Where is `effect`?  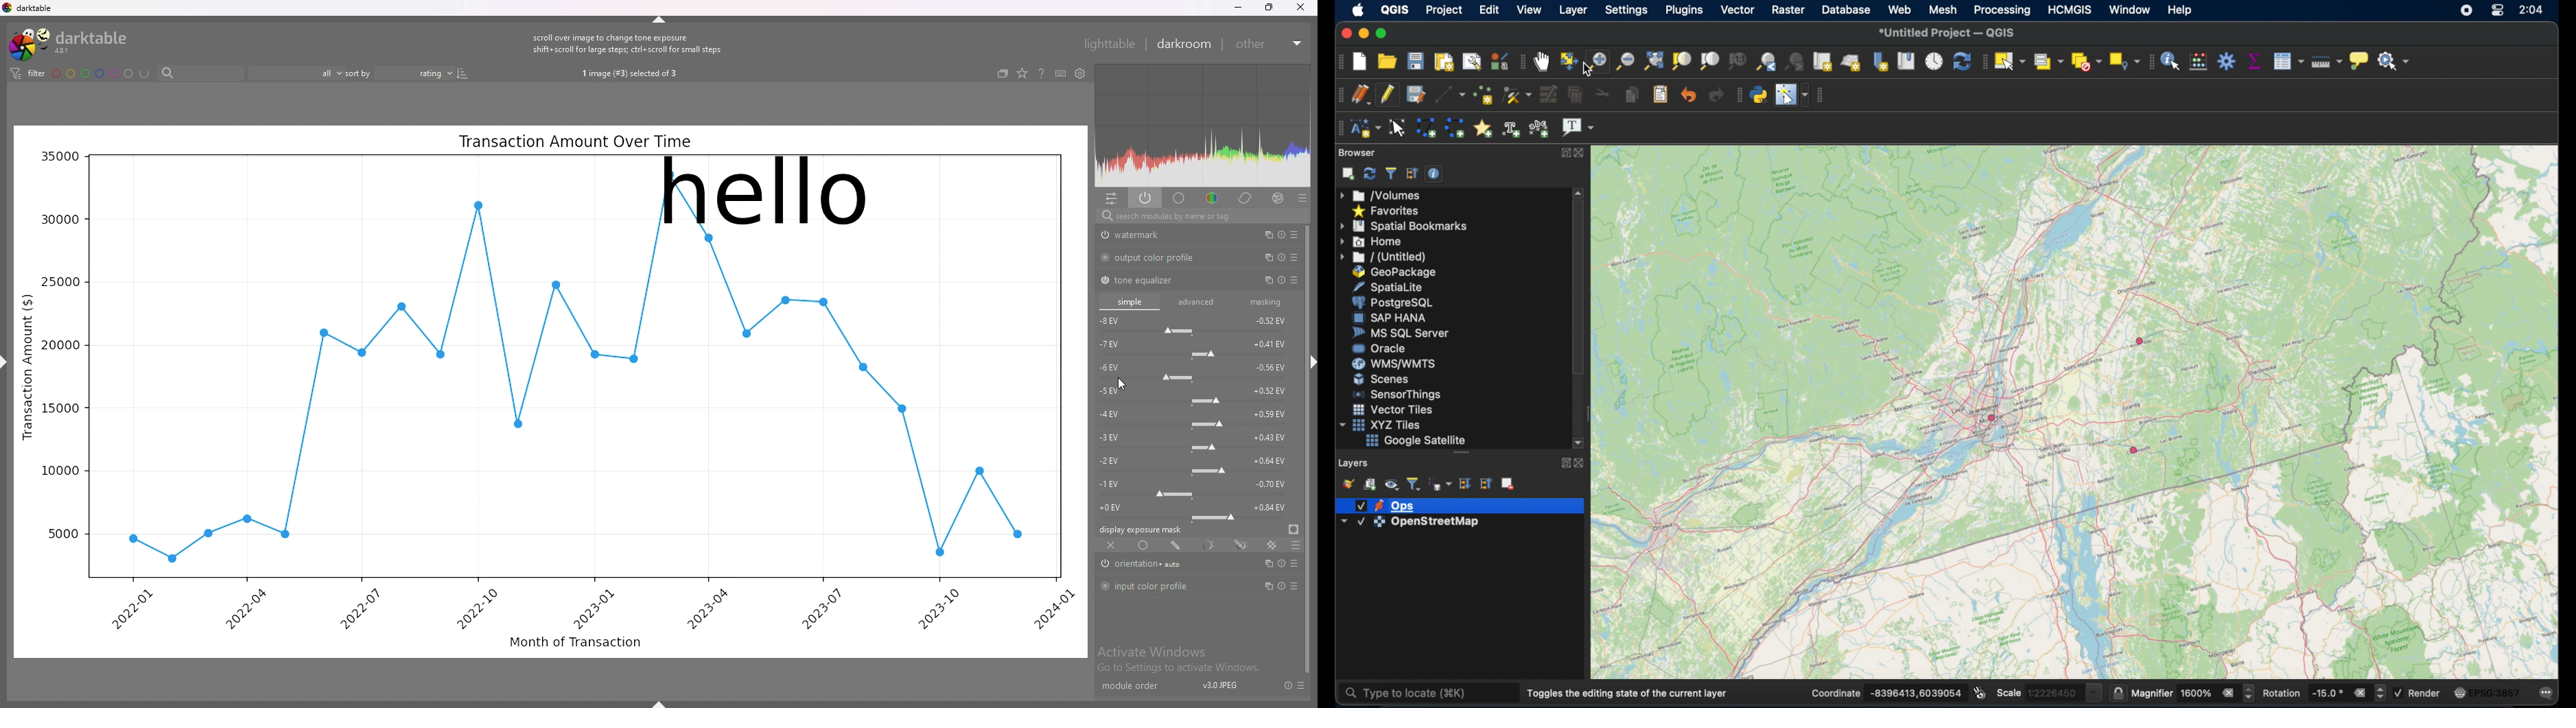 effect is located at coordinates (1278, 198).